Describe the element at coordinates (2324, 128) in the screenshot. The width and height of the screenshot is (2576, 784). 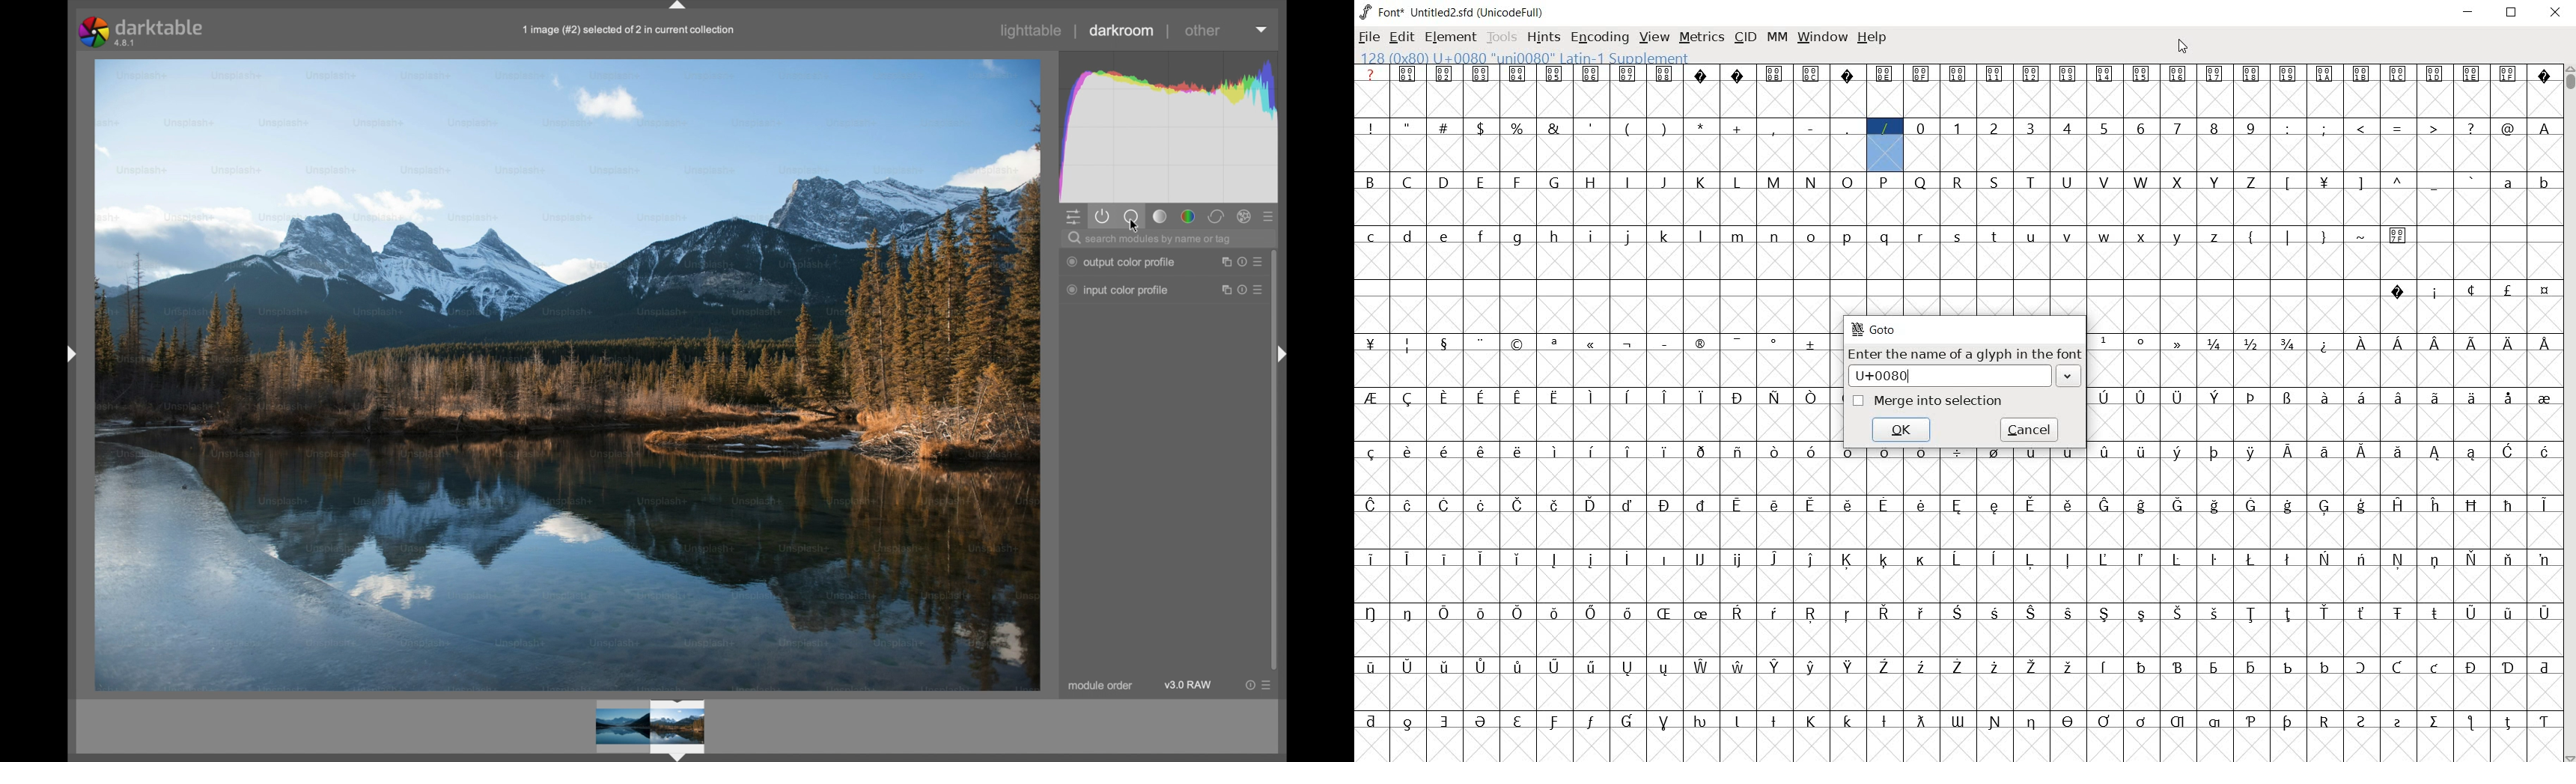
I see `glyph` at that location.